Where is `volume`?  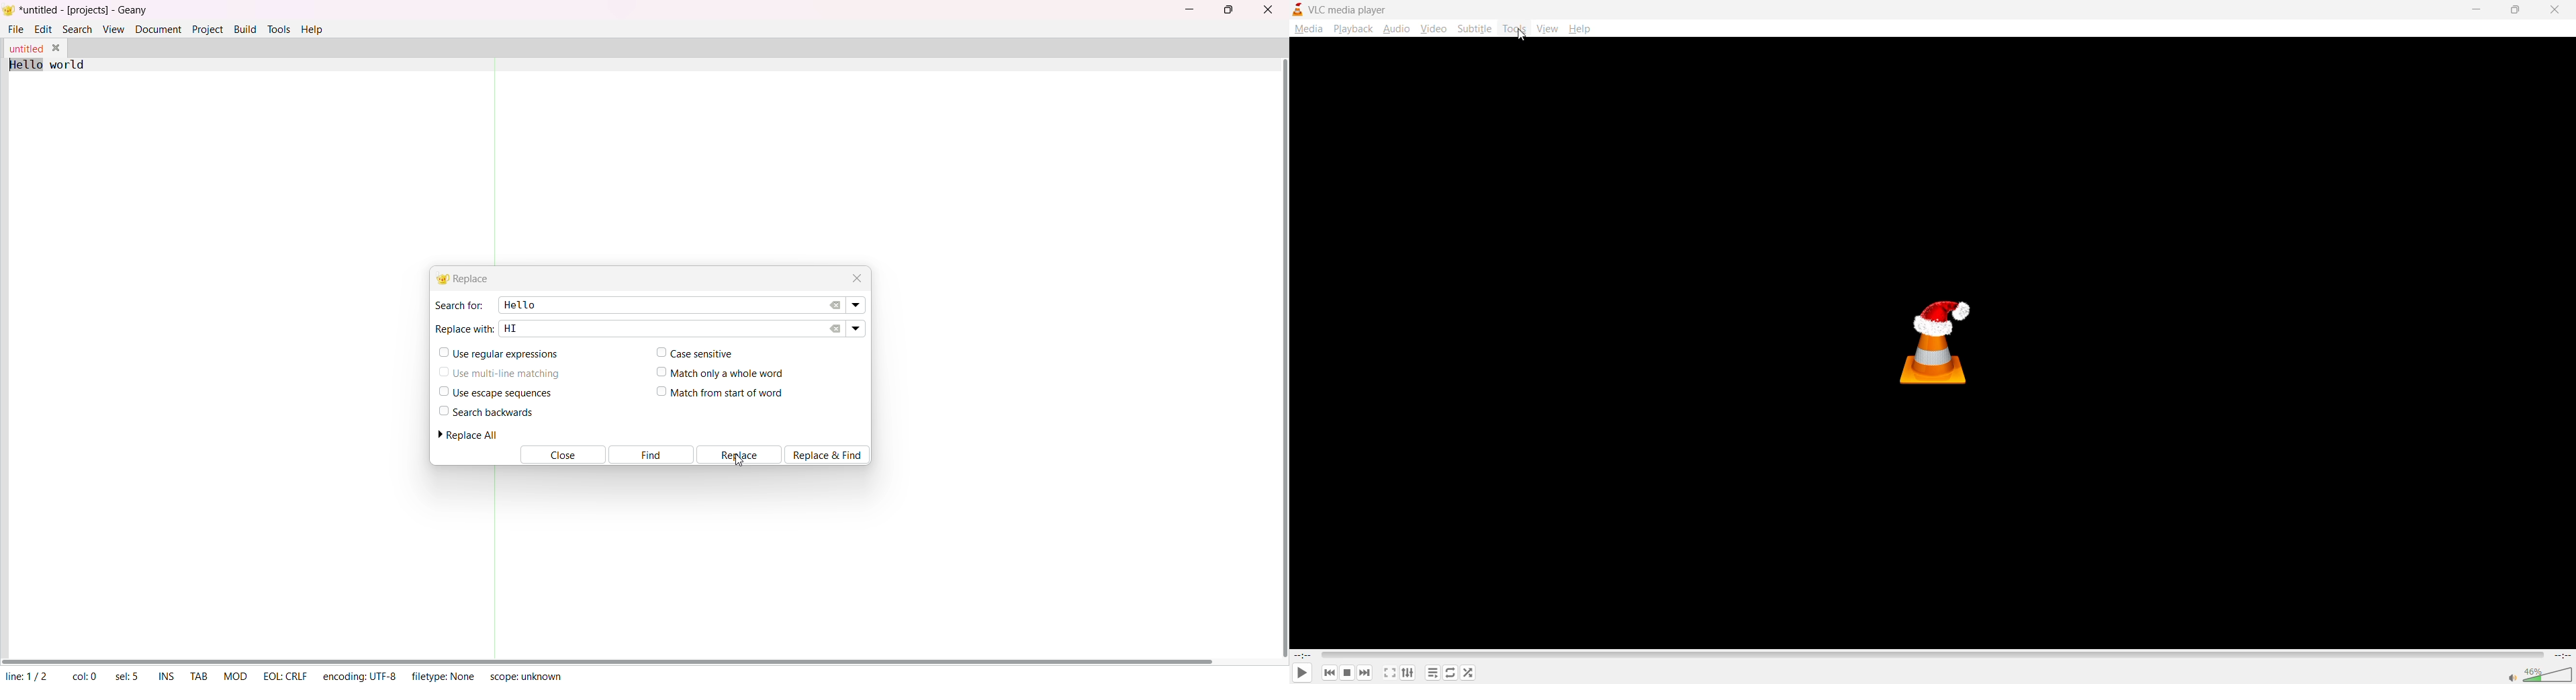 volume is located at coordinates (2540, 673).